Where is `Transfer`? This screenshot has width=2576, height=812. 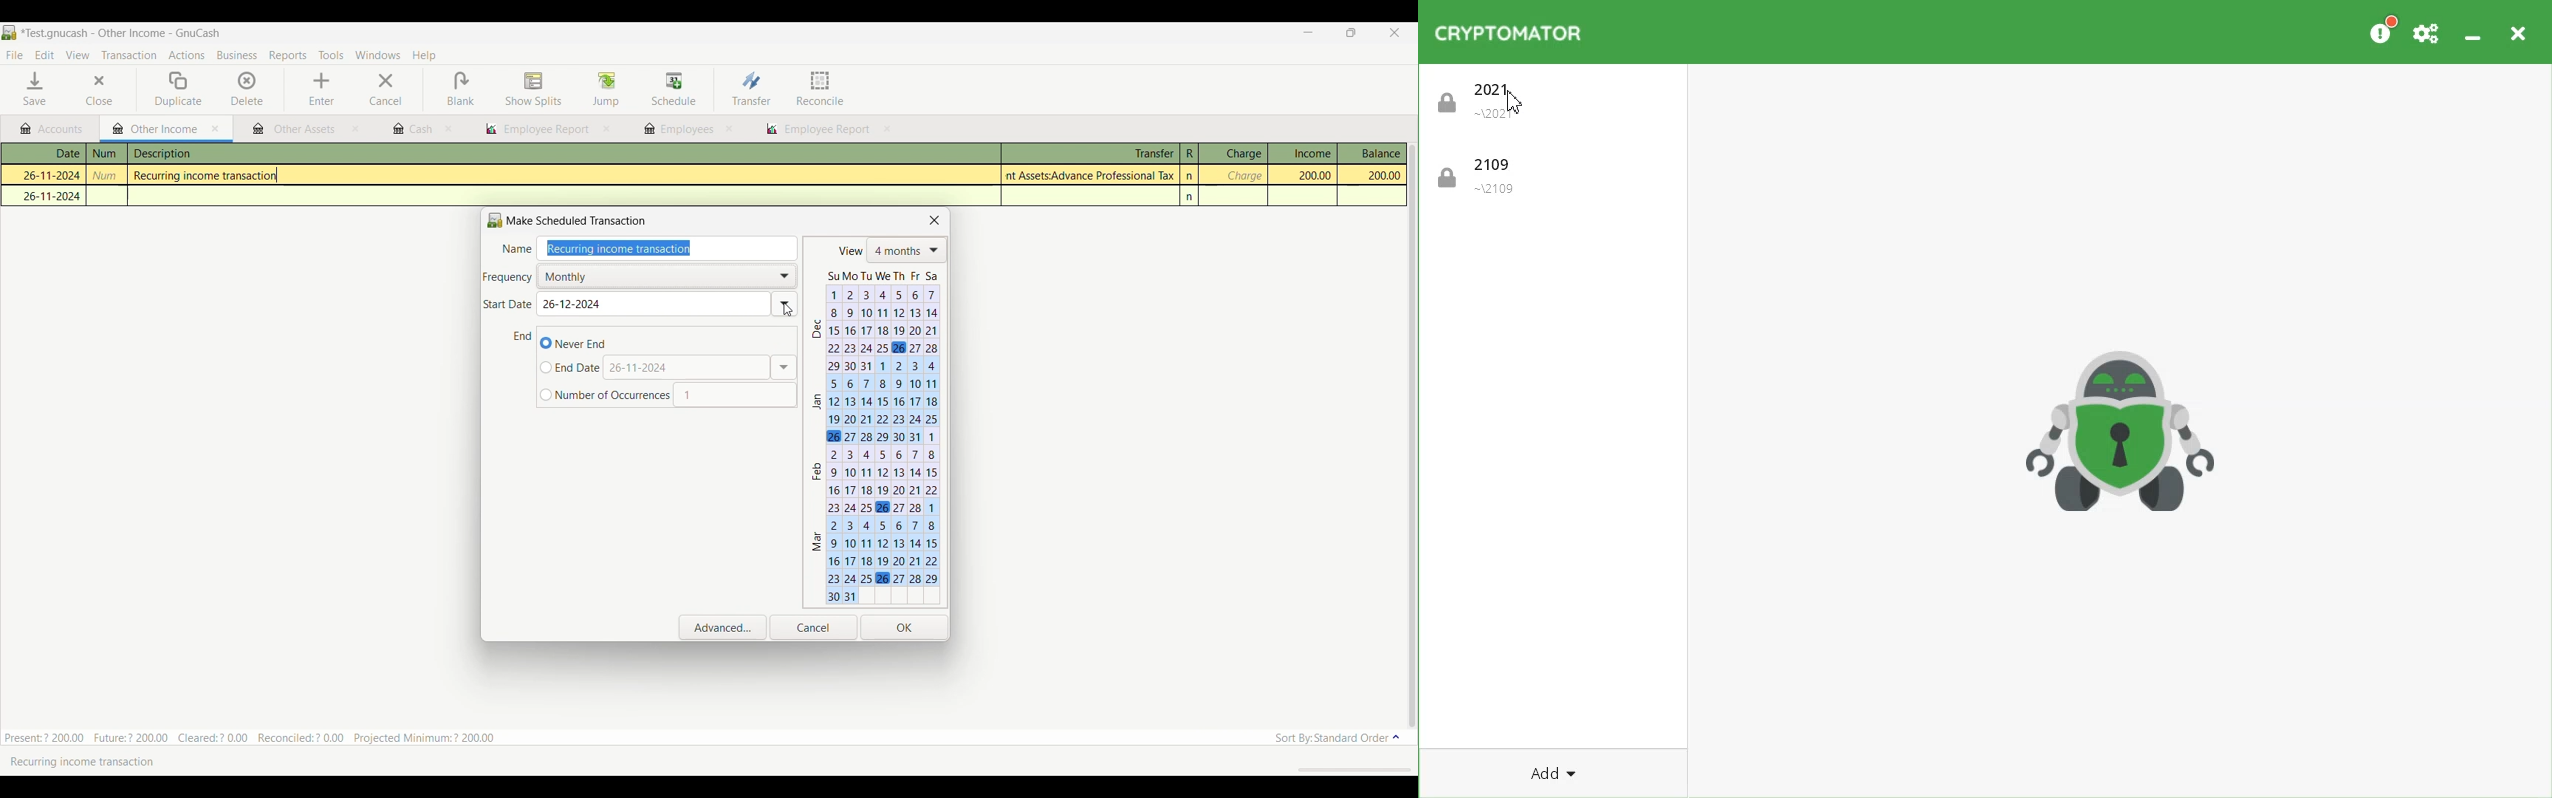 Transfer is located at coordinates (751, 88).